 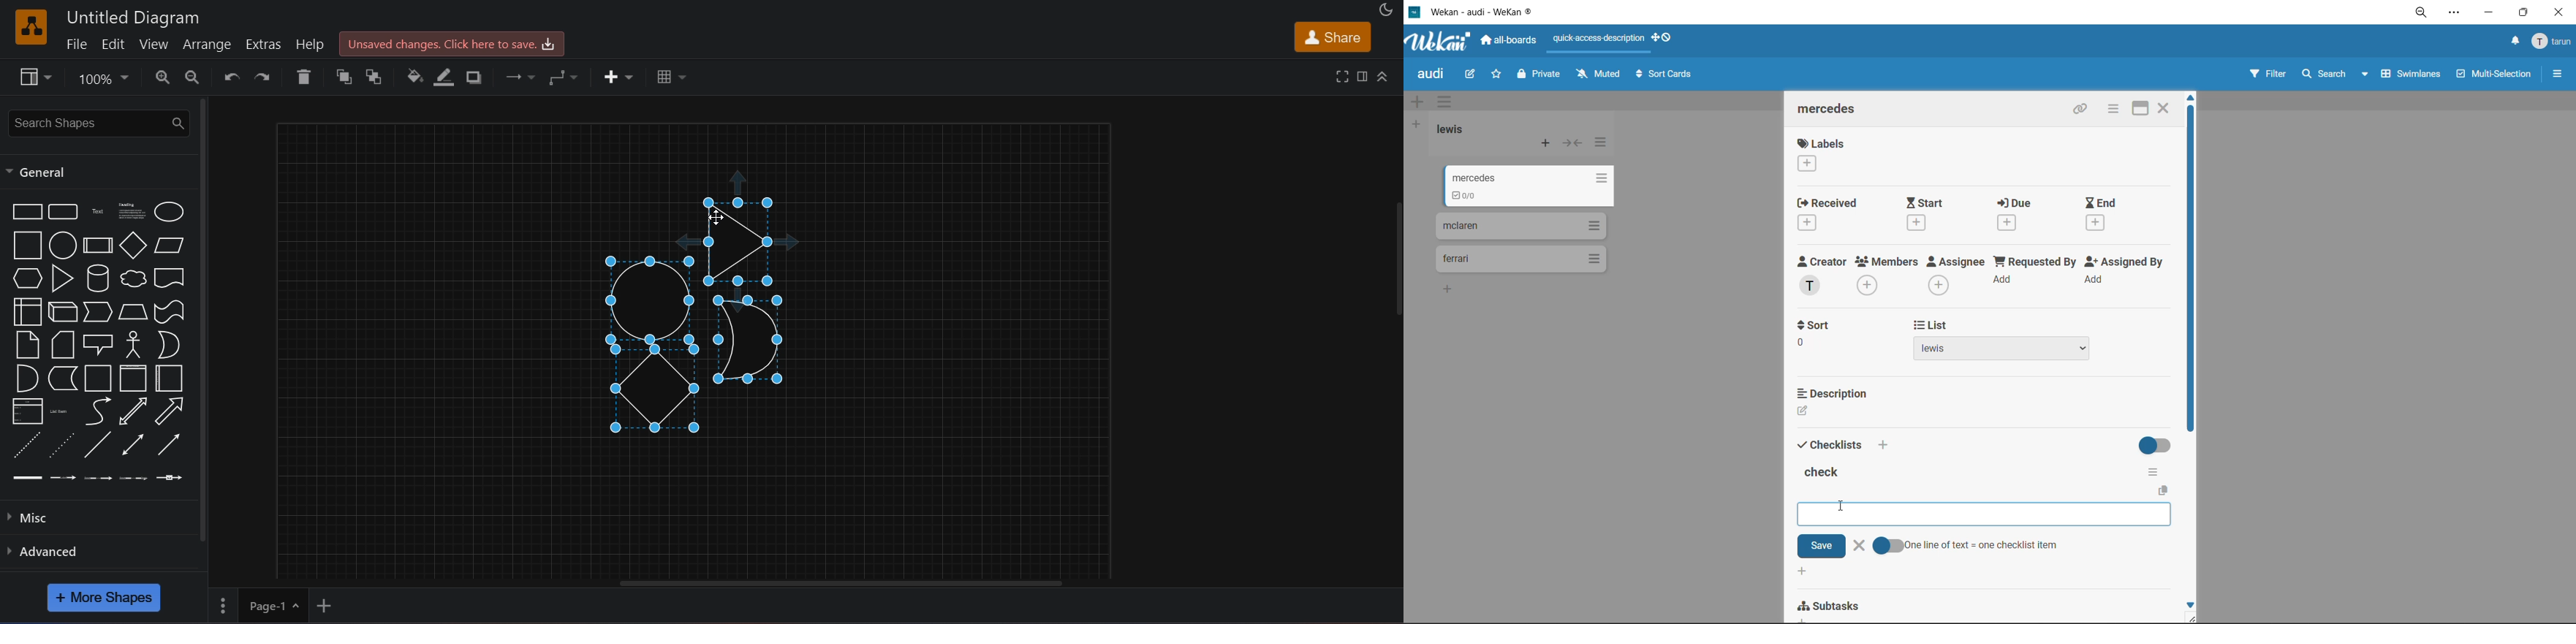 I want to click on cursor, so click(x=718, y=218).